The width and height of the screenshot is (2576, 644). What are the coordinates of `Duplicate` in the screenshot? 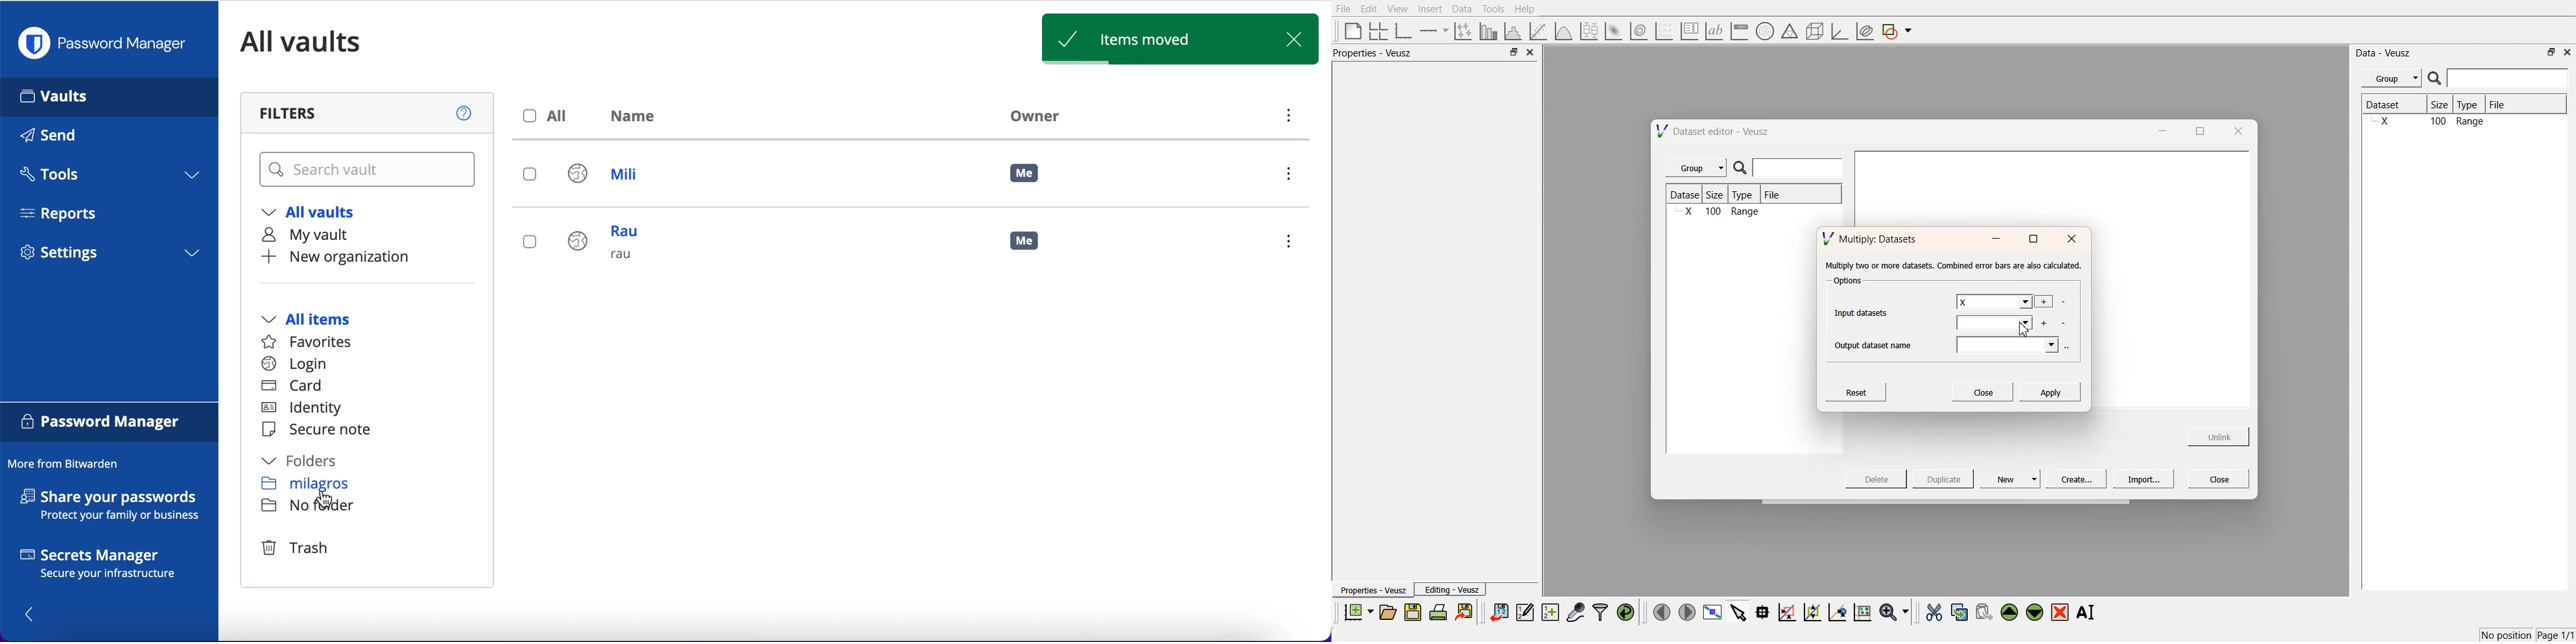 It's located at (1943, 480).